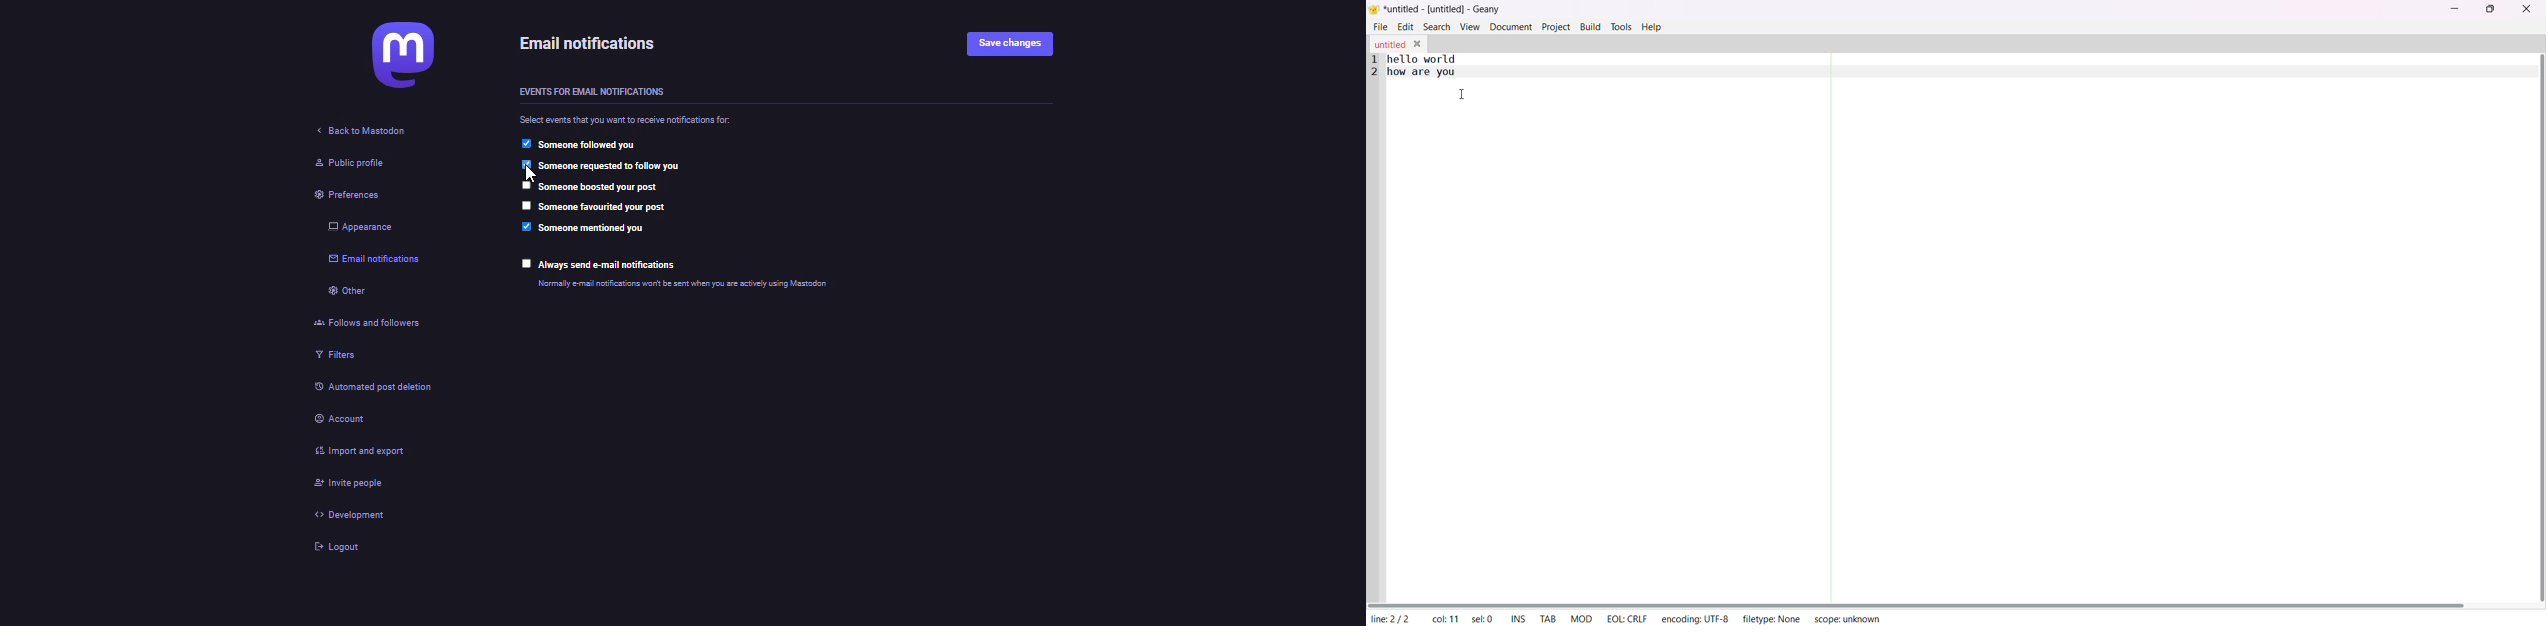 The width and height of the screenshot is (2548, 644). I want to click on select events, so click(632, 119).